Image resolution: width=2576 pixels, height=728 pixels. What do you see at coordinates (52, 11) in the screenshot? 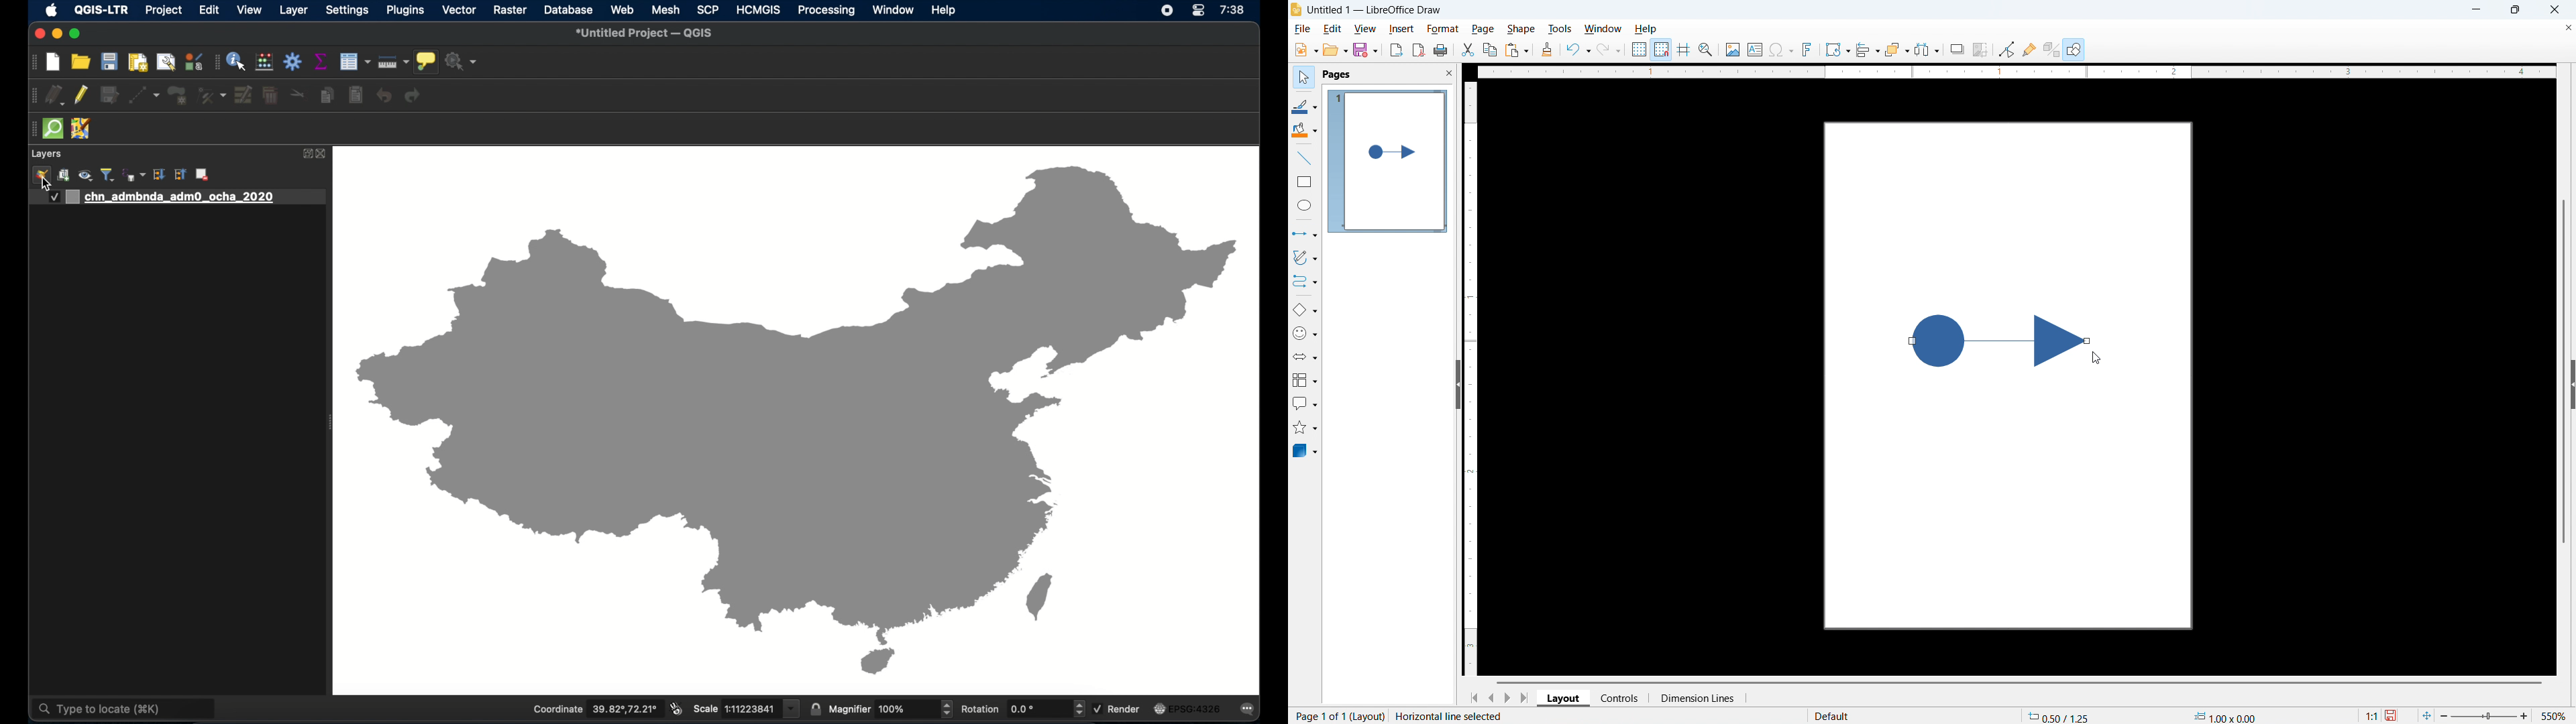
I see `apple icon` at bounding box center [52, 11].